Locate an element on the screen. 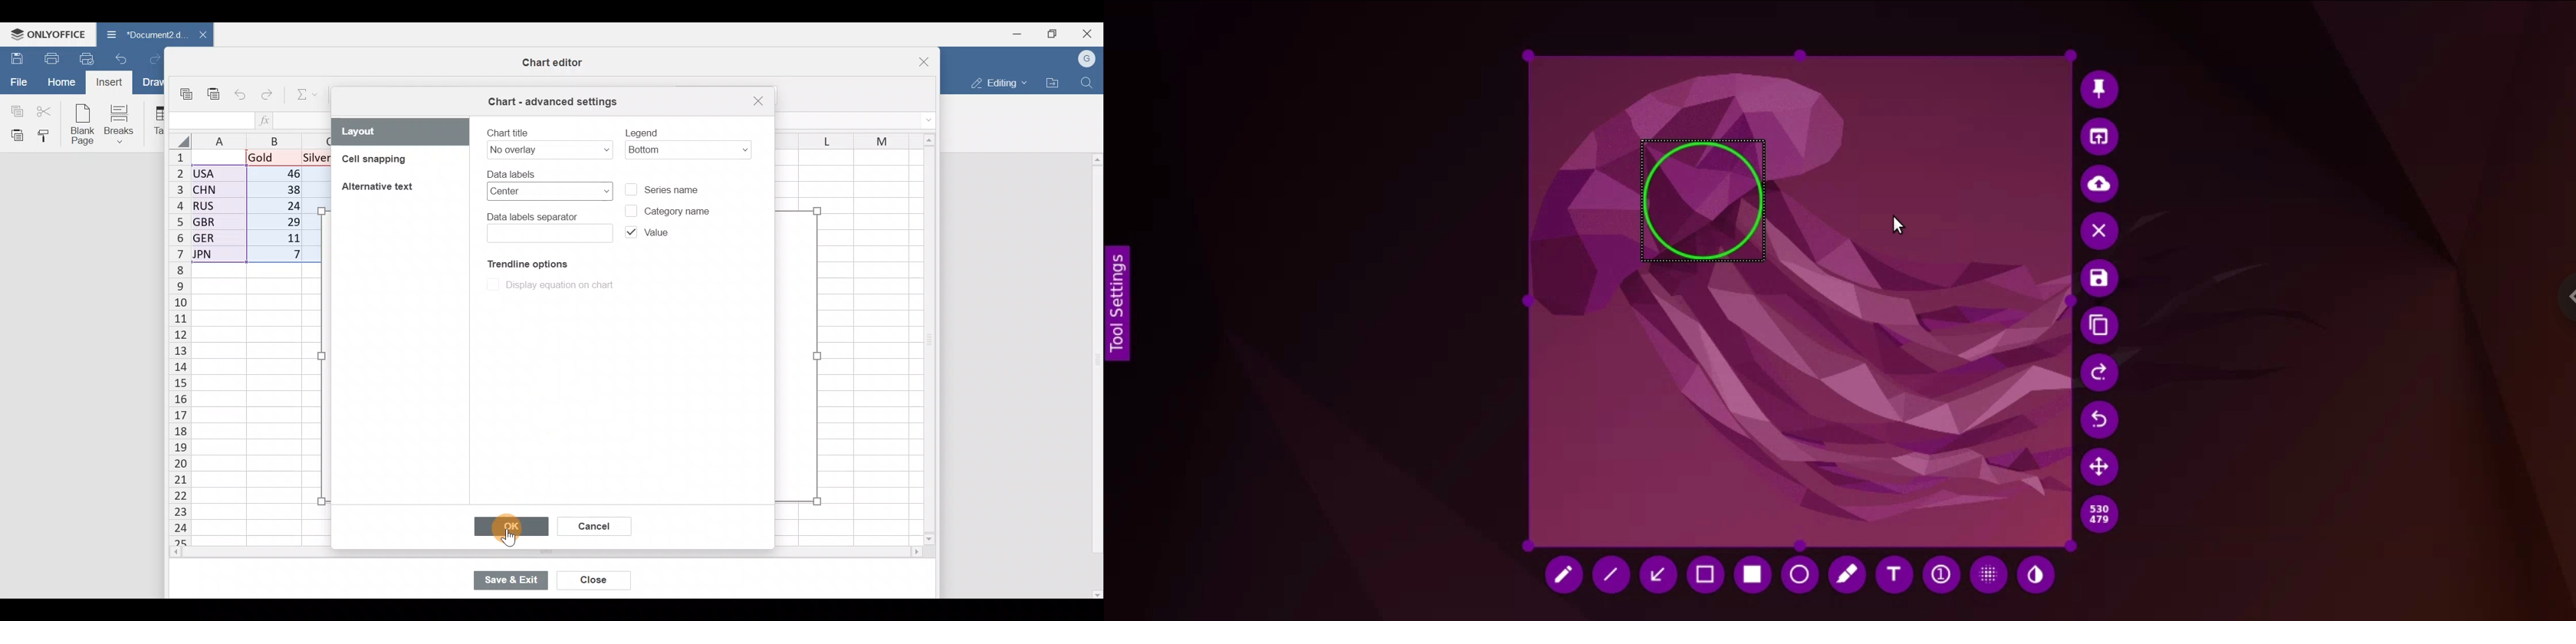  Home is located at coordinates (61, 82).